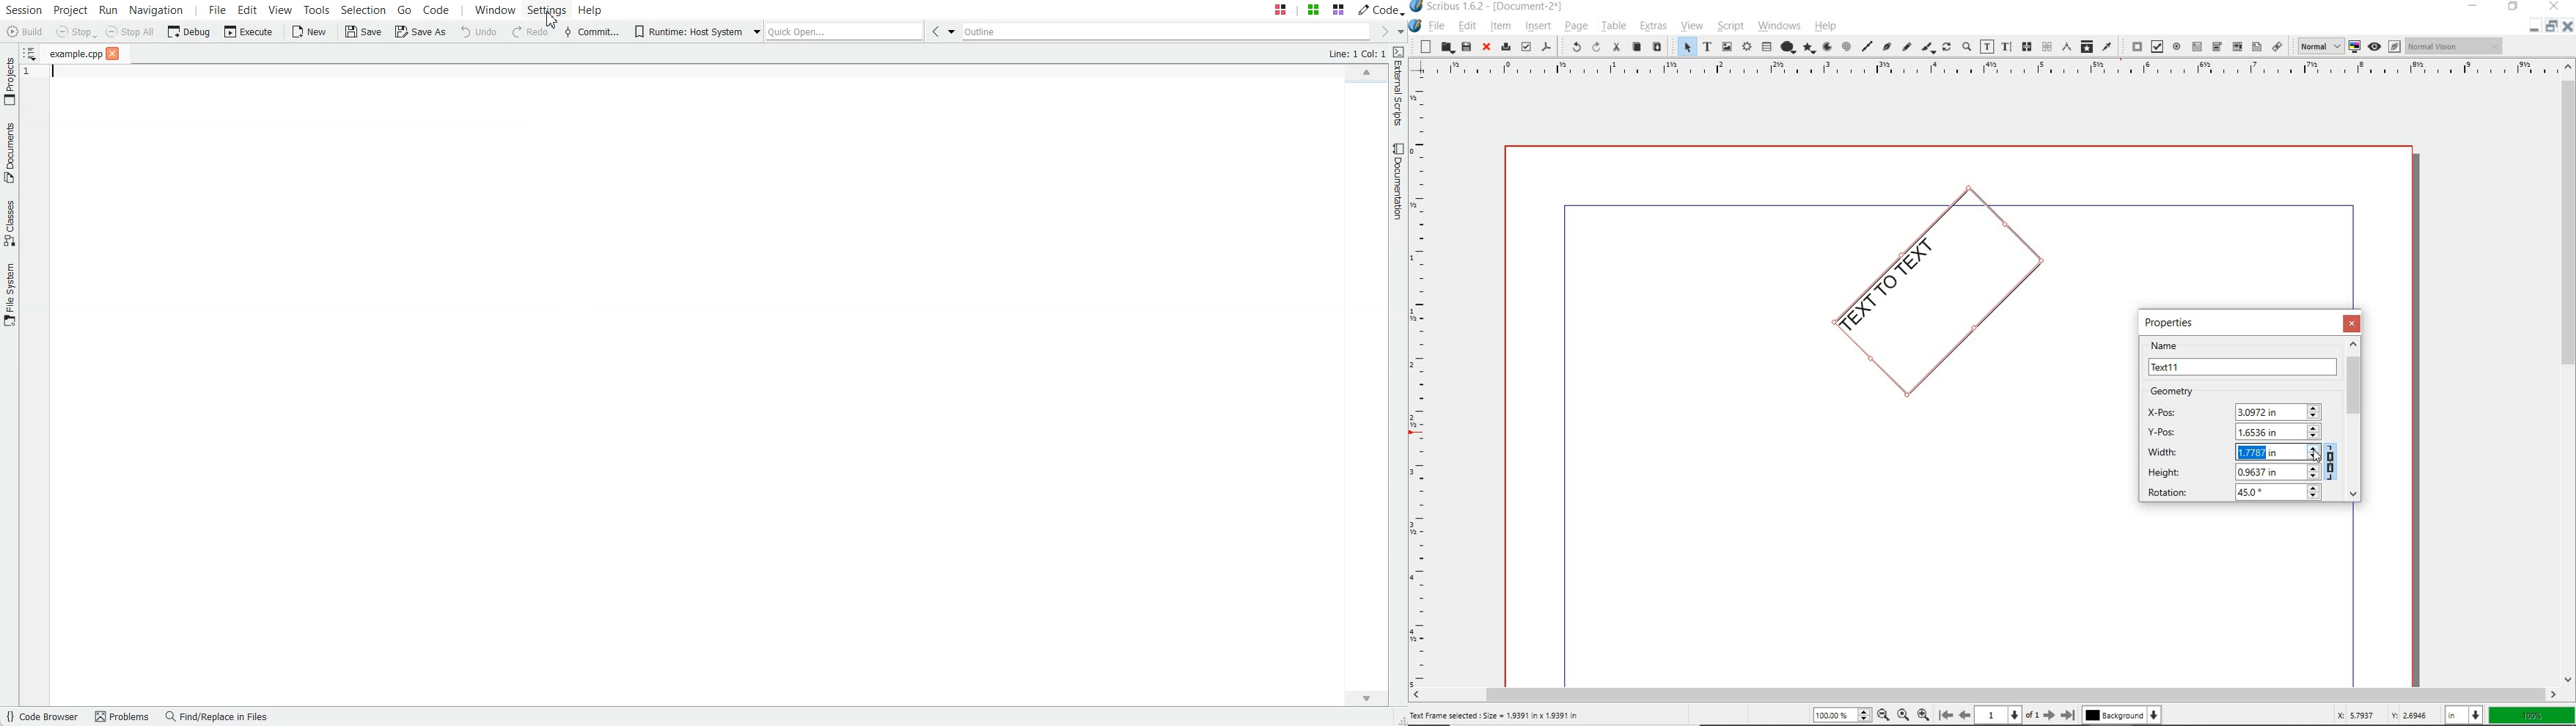  Describe the element at coordinates (1917, 302) in the screenshot. I see `TEXT ROTATED AND SCALED` at that location.